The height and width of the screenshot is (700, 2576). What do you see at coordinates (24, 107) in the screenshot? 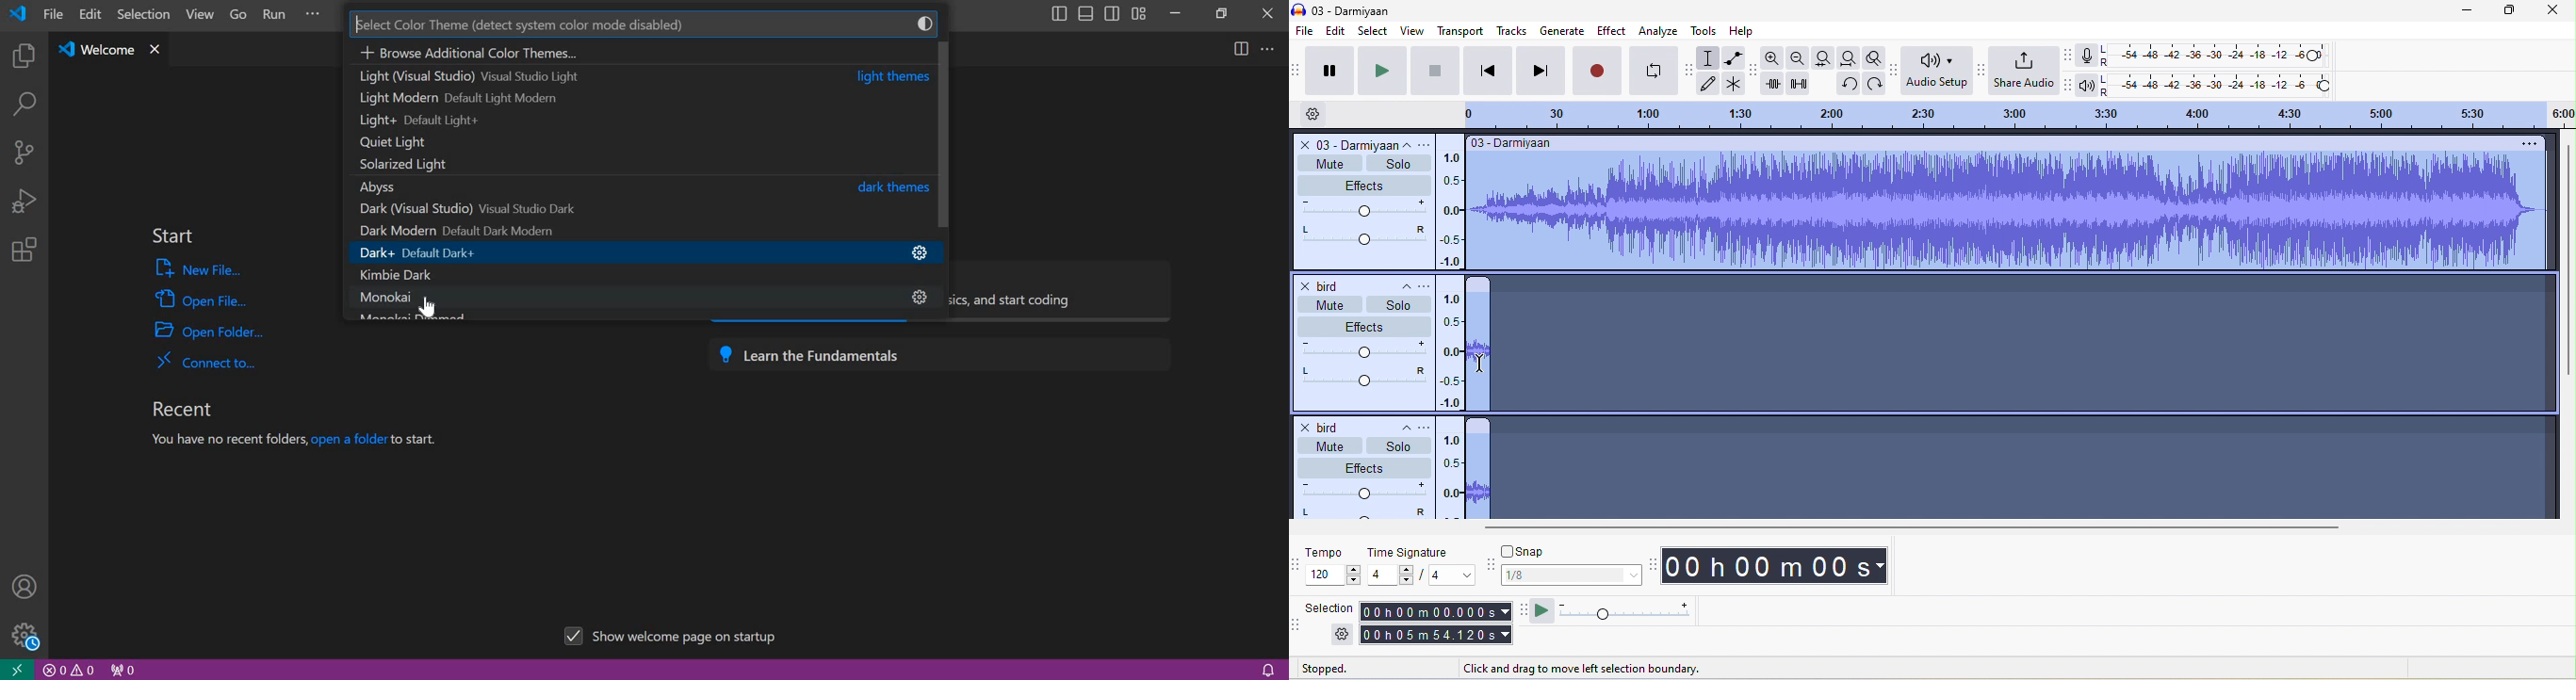
I see `search` at bounding box center [24, 107].